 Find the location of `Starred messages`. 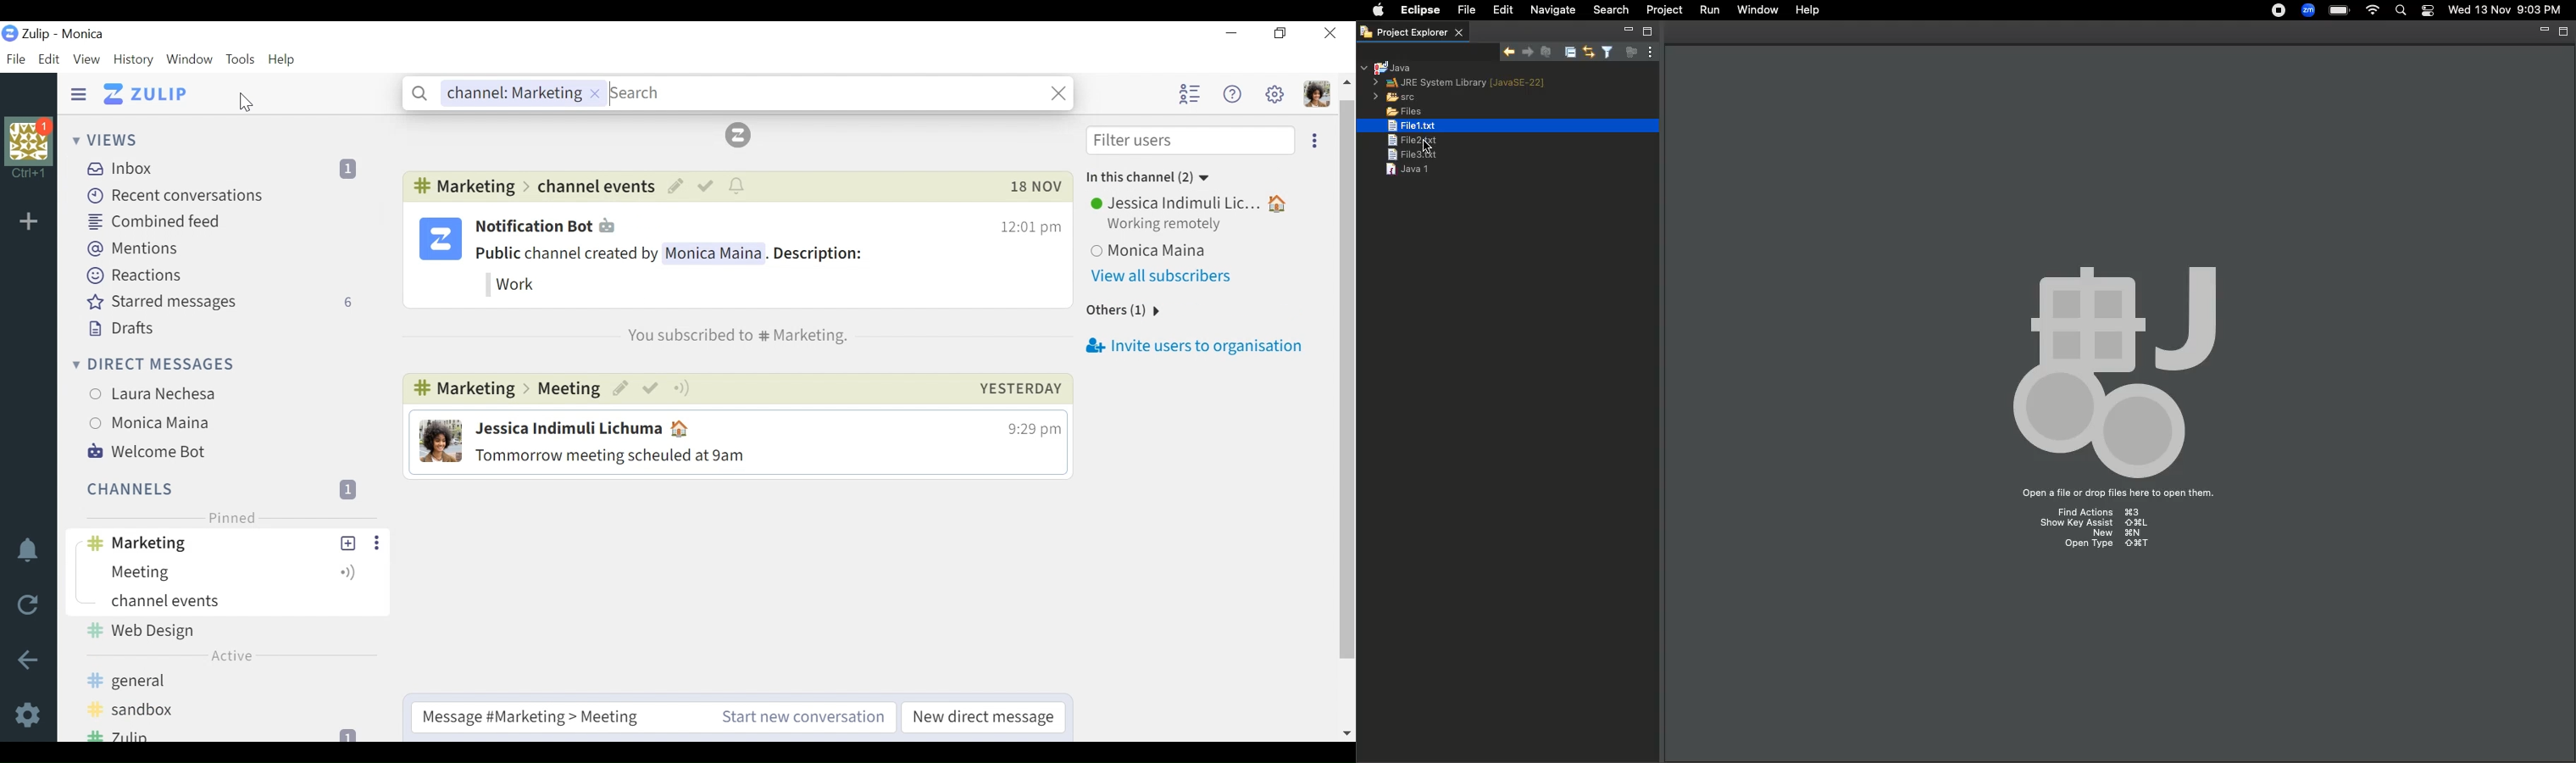

Starred messages is located at coordinates (222, 302).